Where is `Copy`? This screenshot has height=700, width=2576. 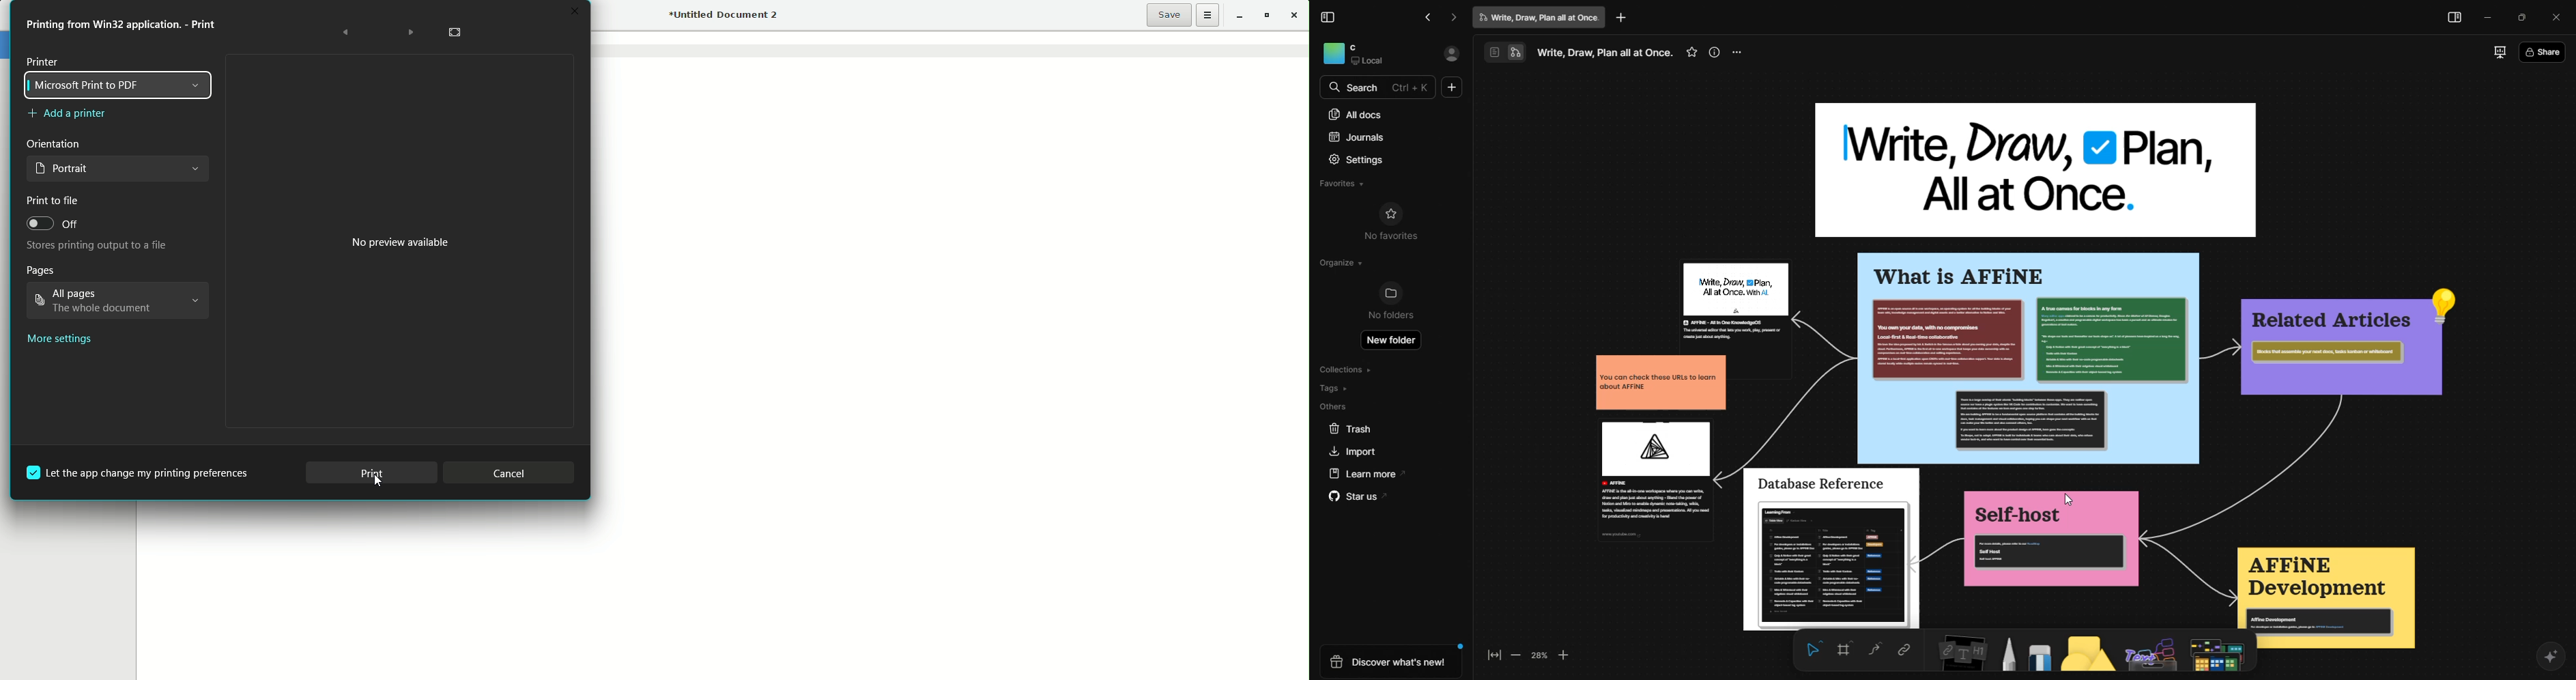
Copy is located at coordinates (1901, 650).